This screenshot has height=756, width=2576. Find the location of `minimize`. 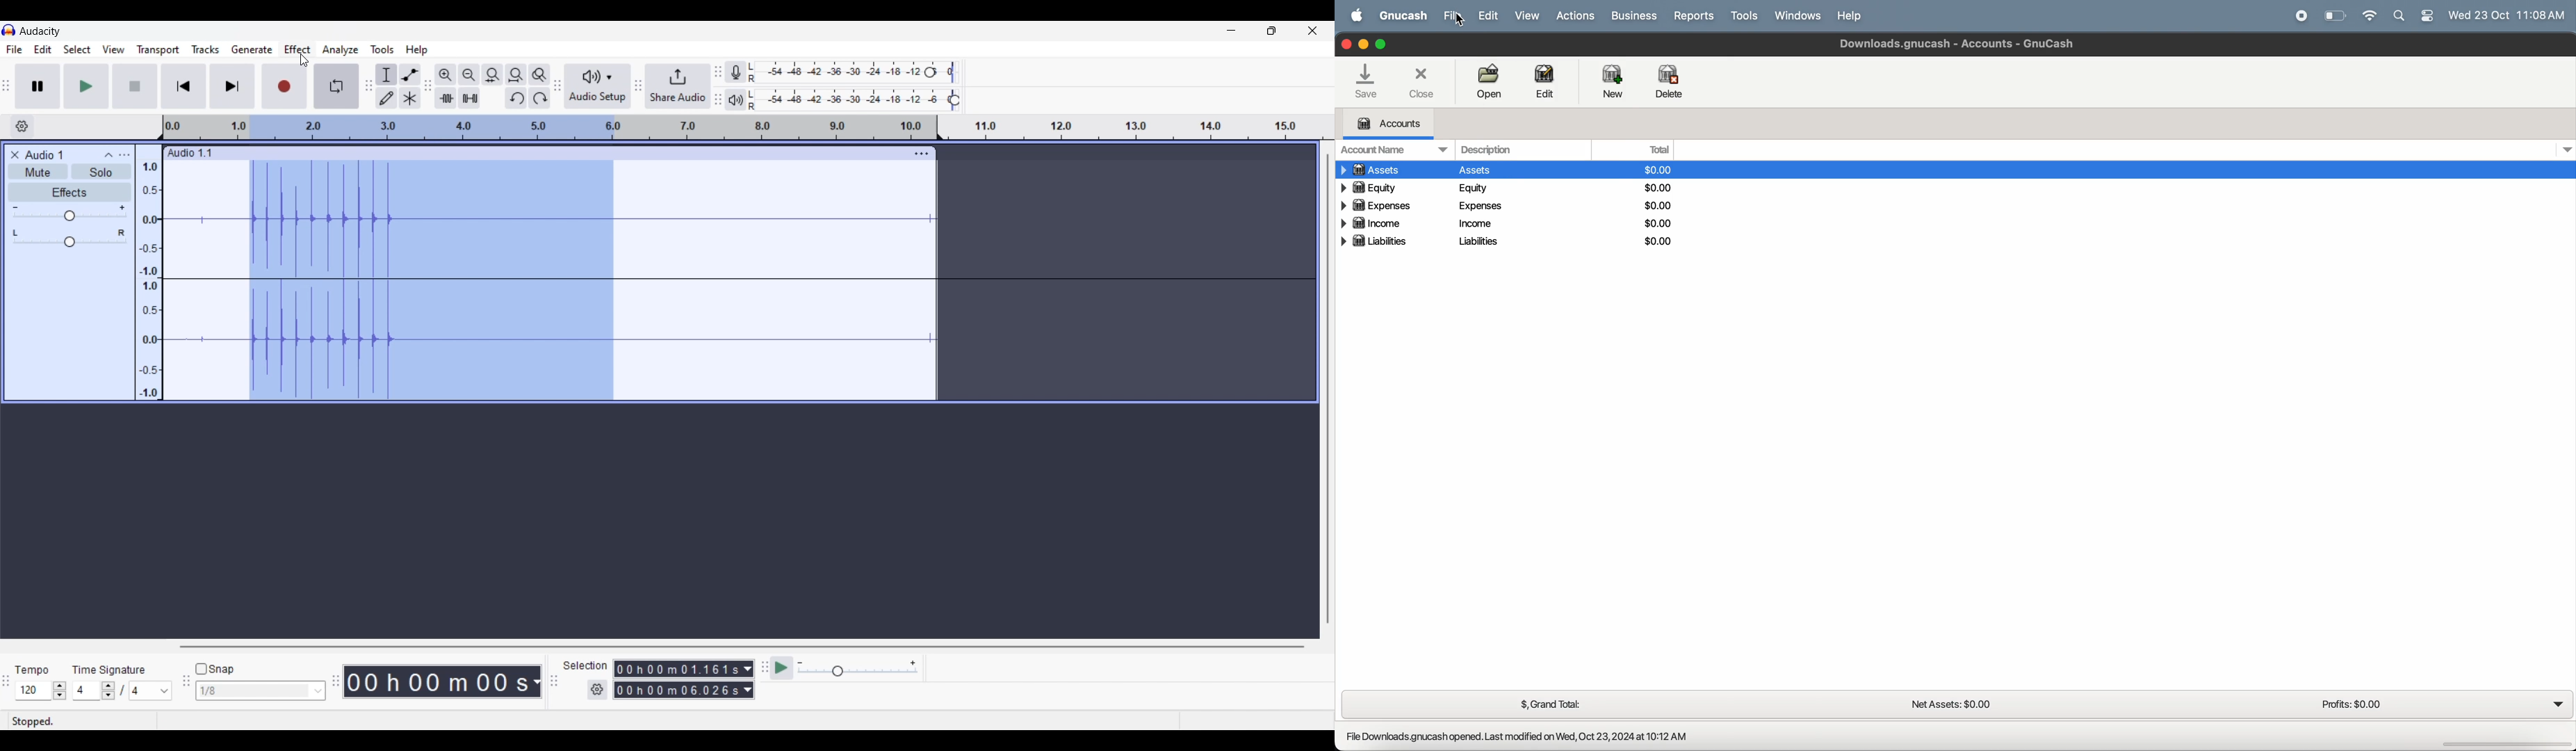

minimize is located at coordinates (1365, 44).